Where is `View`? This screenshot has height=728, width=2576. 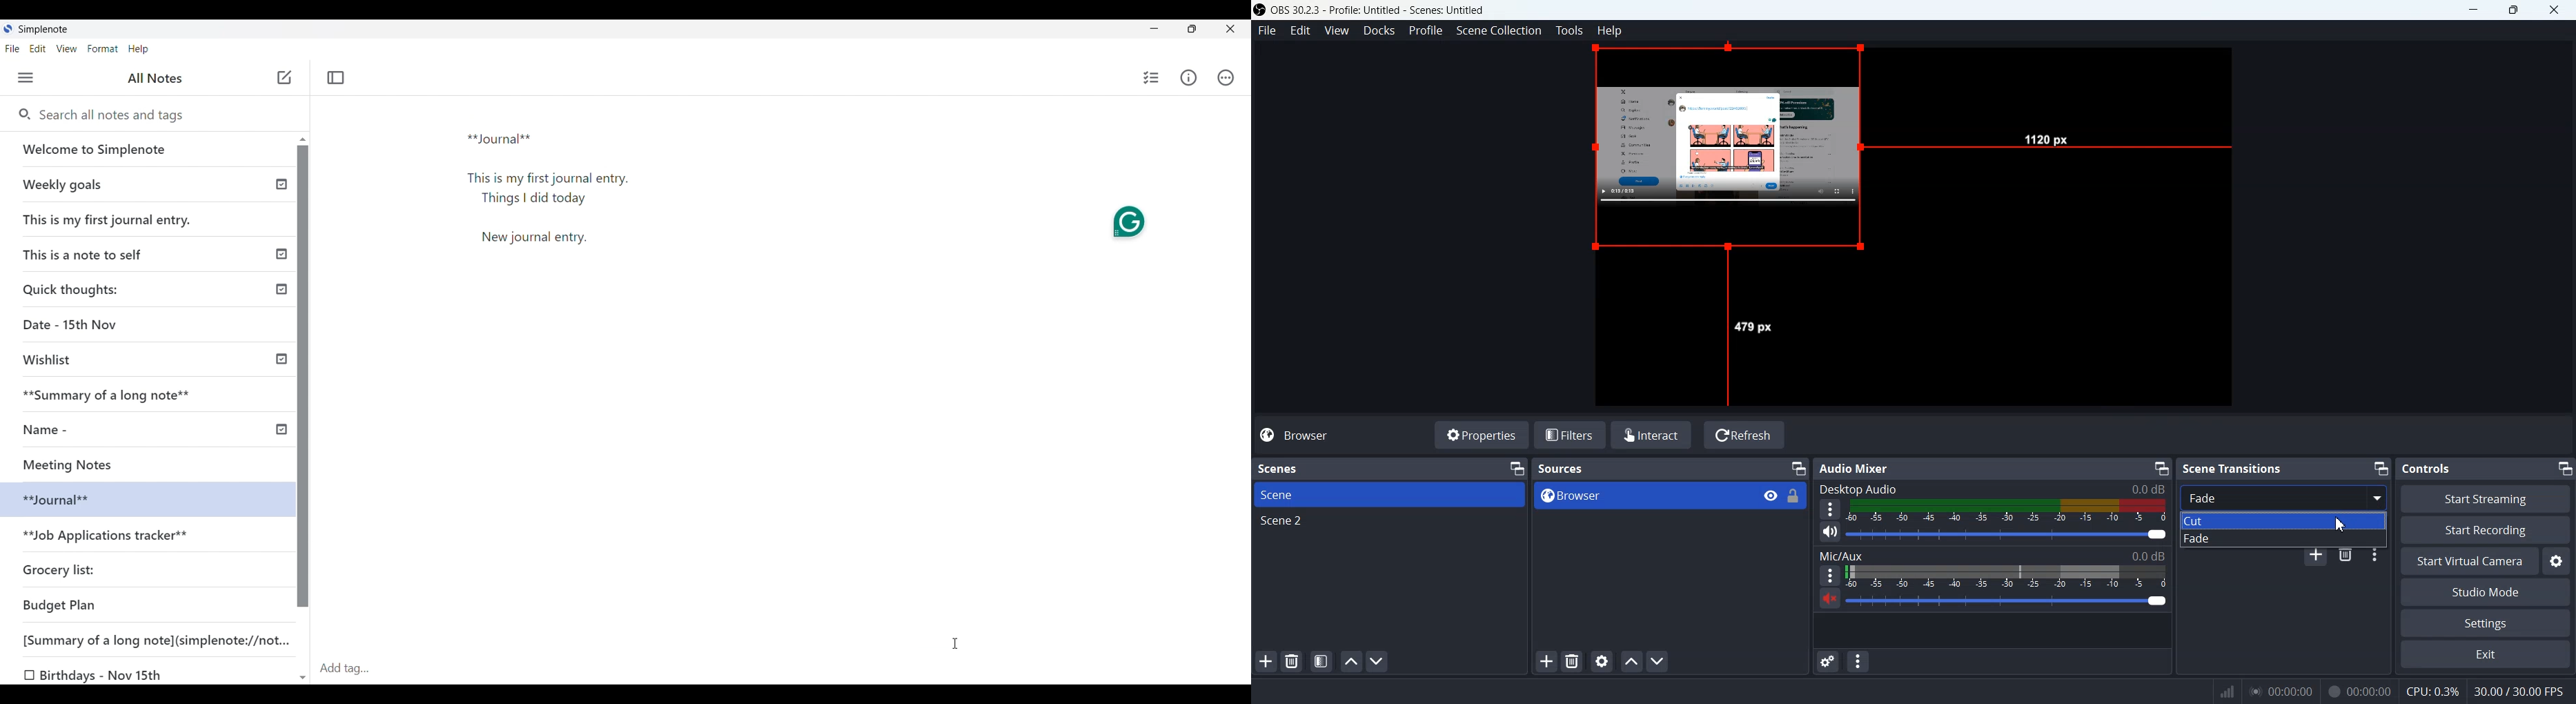 View is located at coordinates (1335, 30).